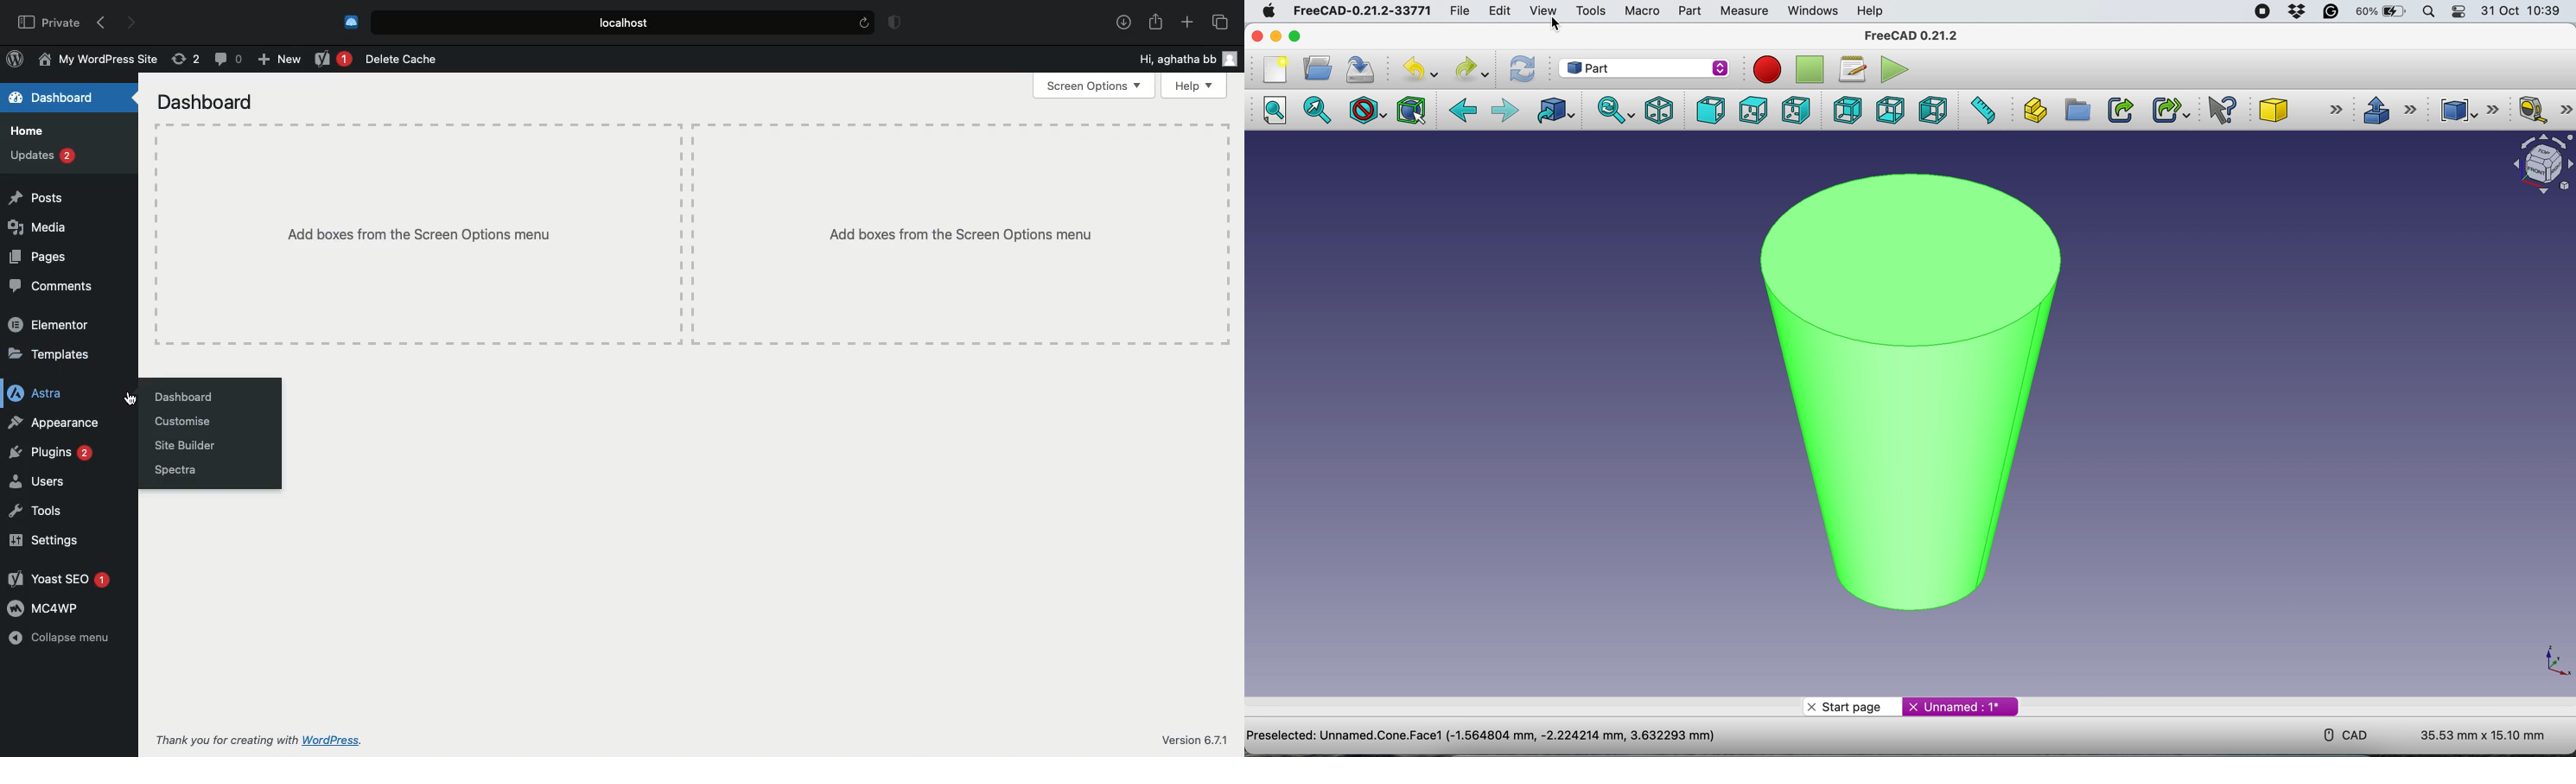 The height and width of the screenshot is (784, 2576). What do you see at coordinates (2120, 109) in the screenshot?
I see `make link` at bounding box center [2120, 109].